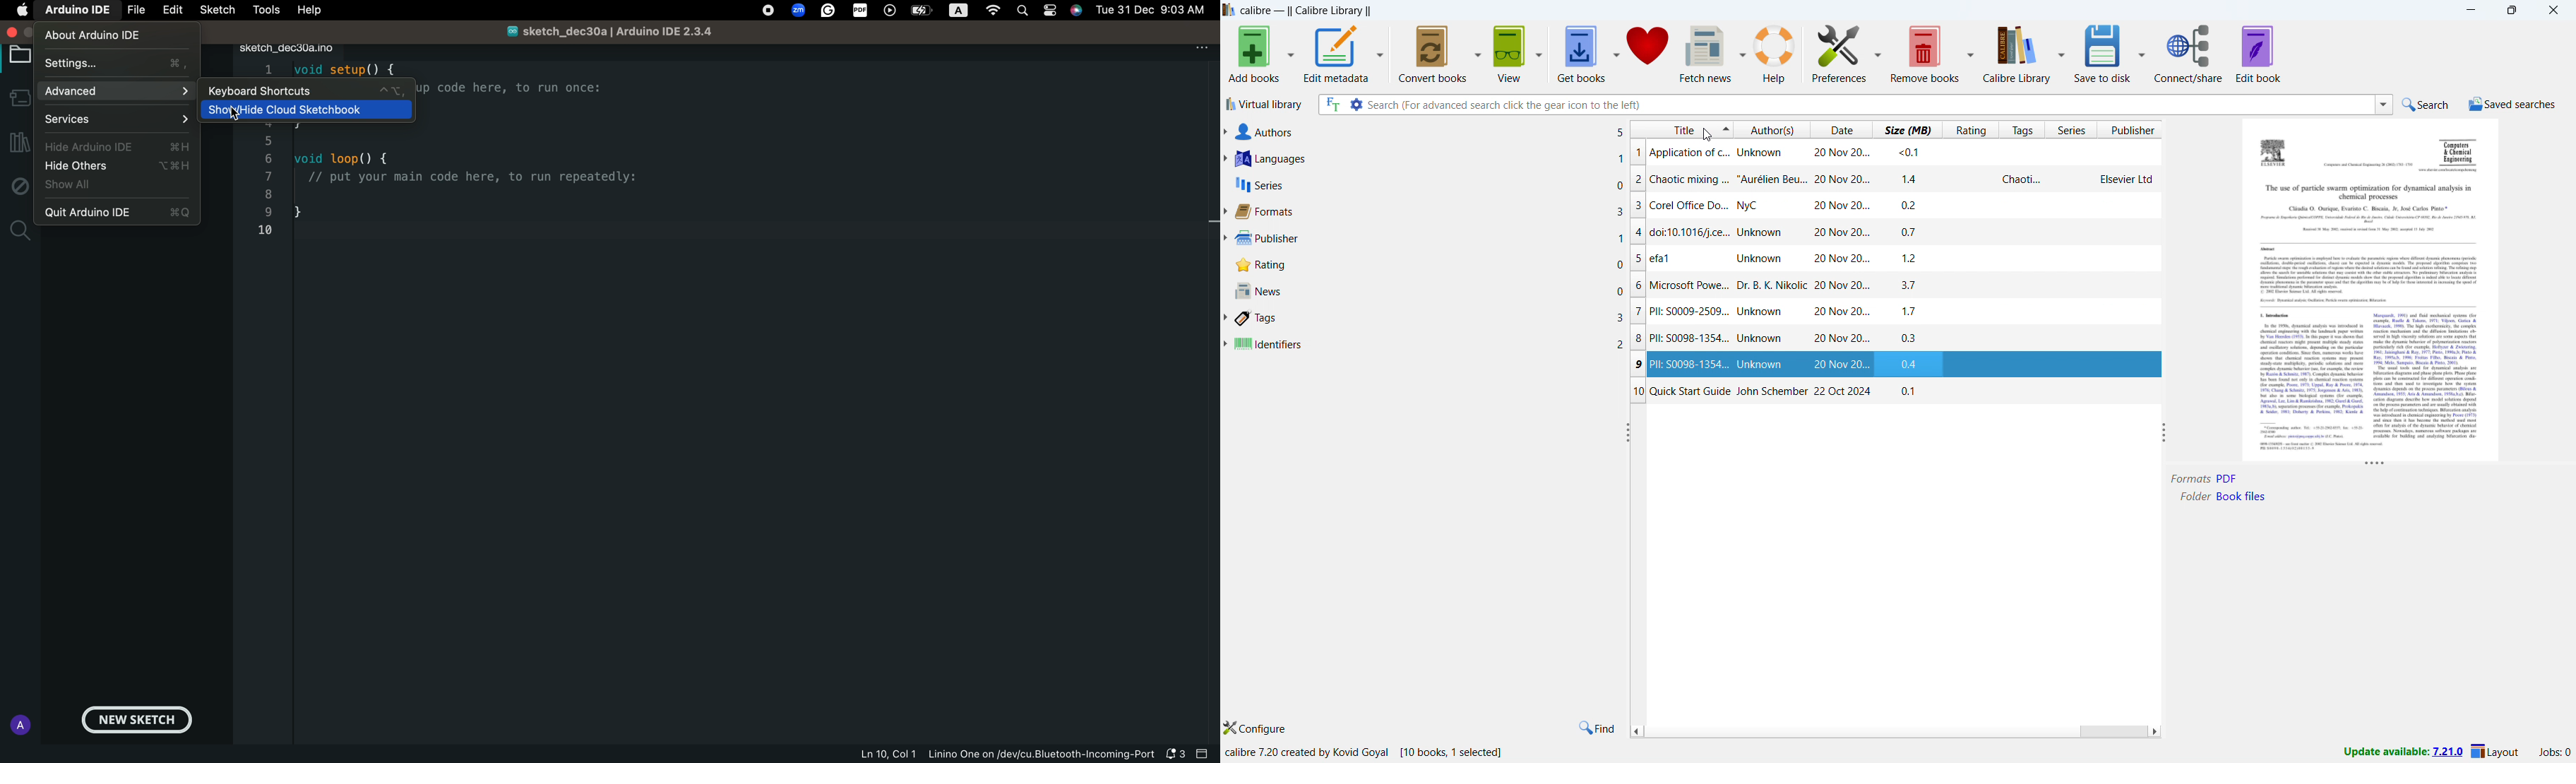 This screenshot has width=2576, height=784. Describe the element at coordinates (2459, 151) in the screenshot. I see `` at that location.